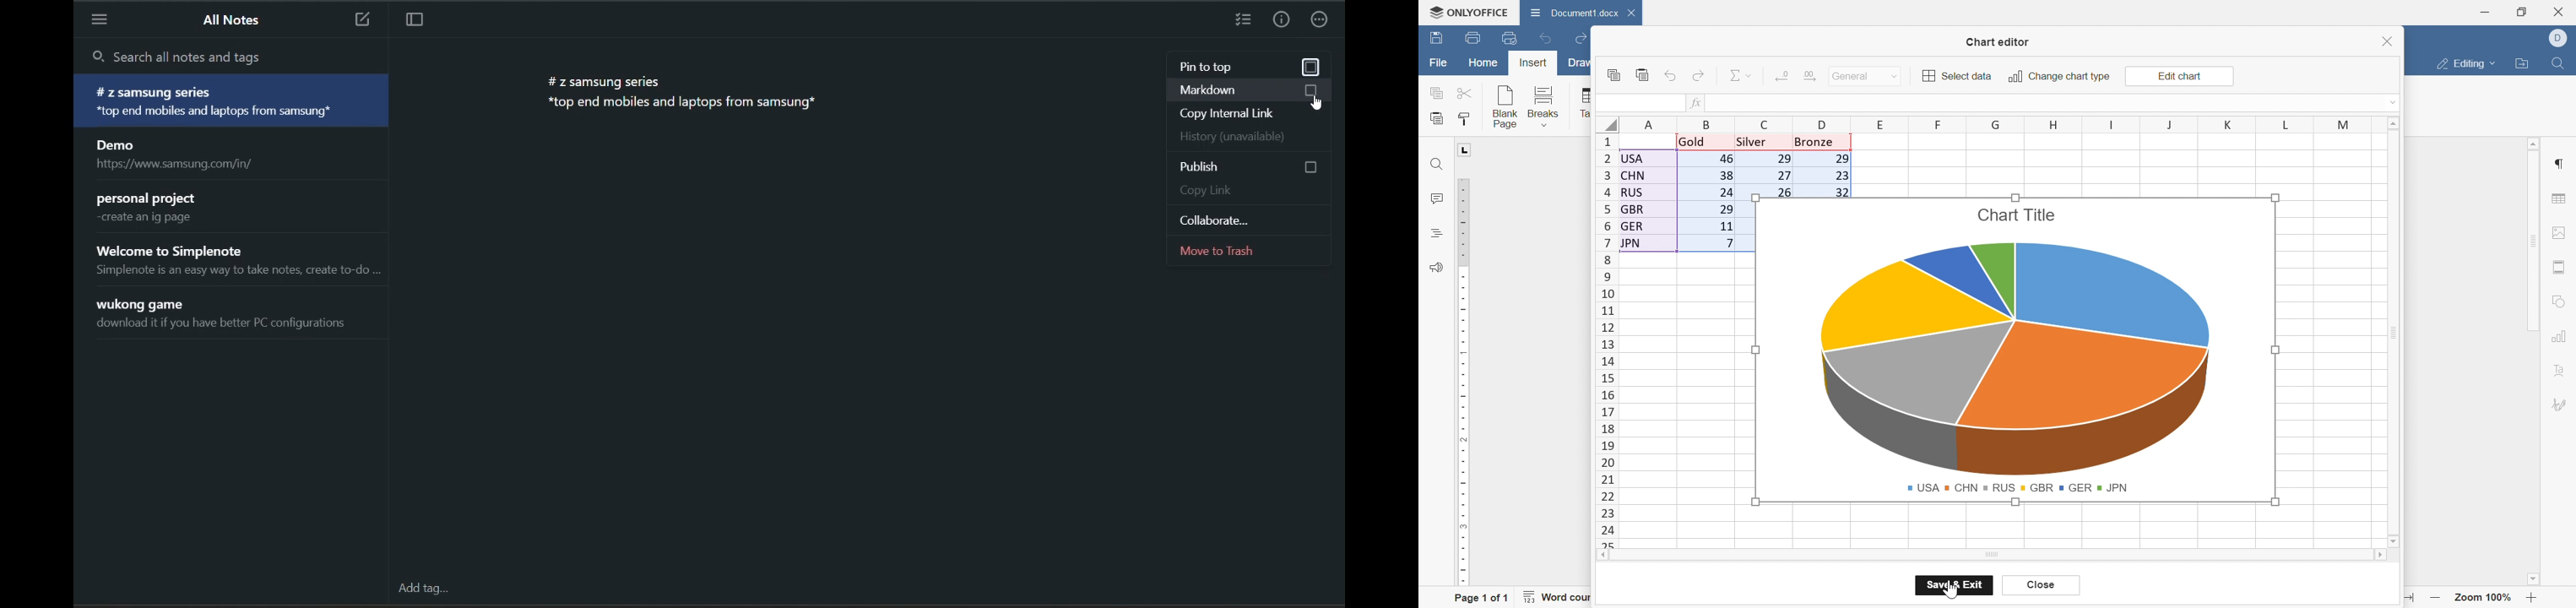 This screenshot has width=2576, height=616. I want to click on Summation, so click(1736, 75).